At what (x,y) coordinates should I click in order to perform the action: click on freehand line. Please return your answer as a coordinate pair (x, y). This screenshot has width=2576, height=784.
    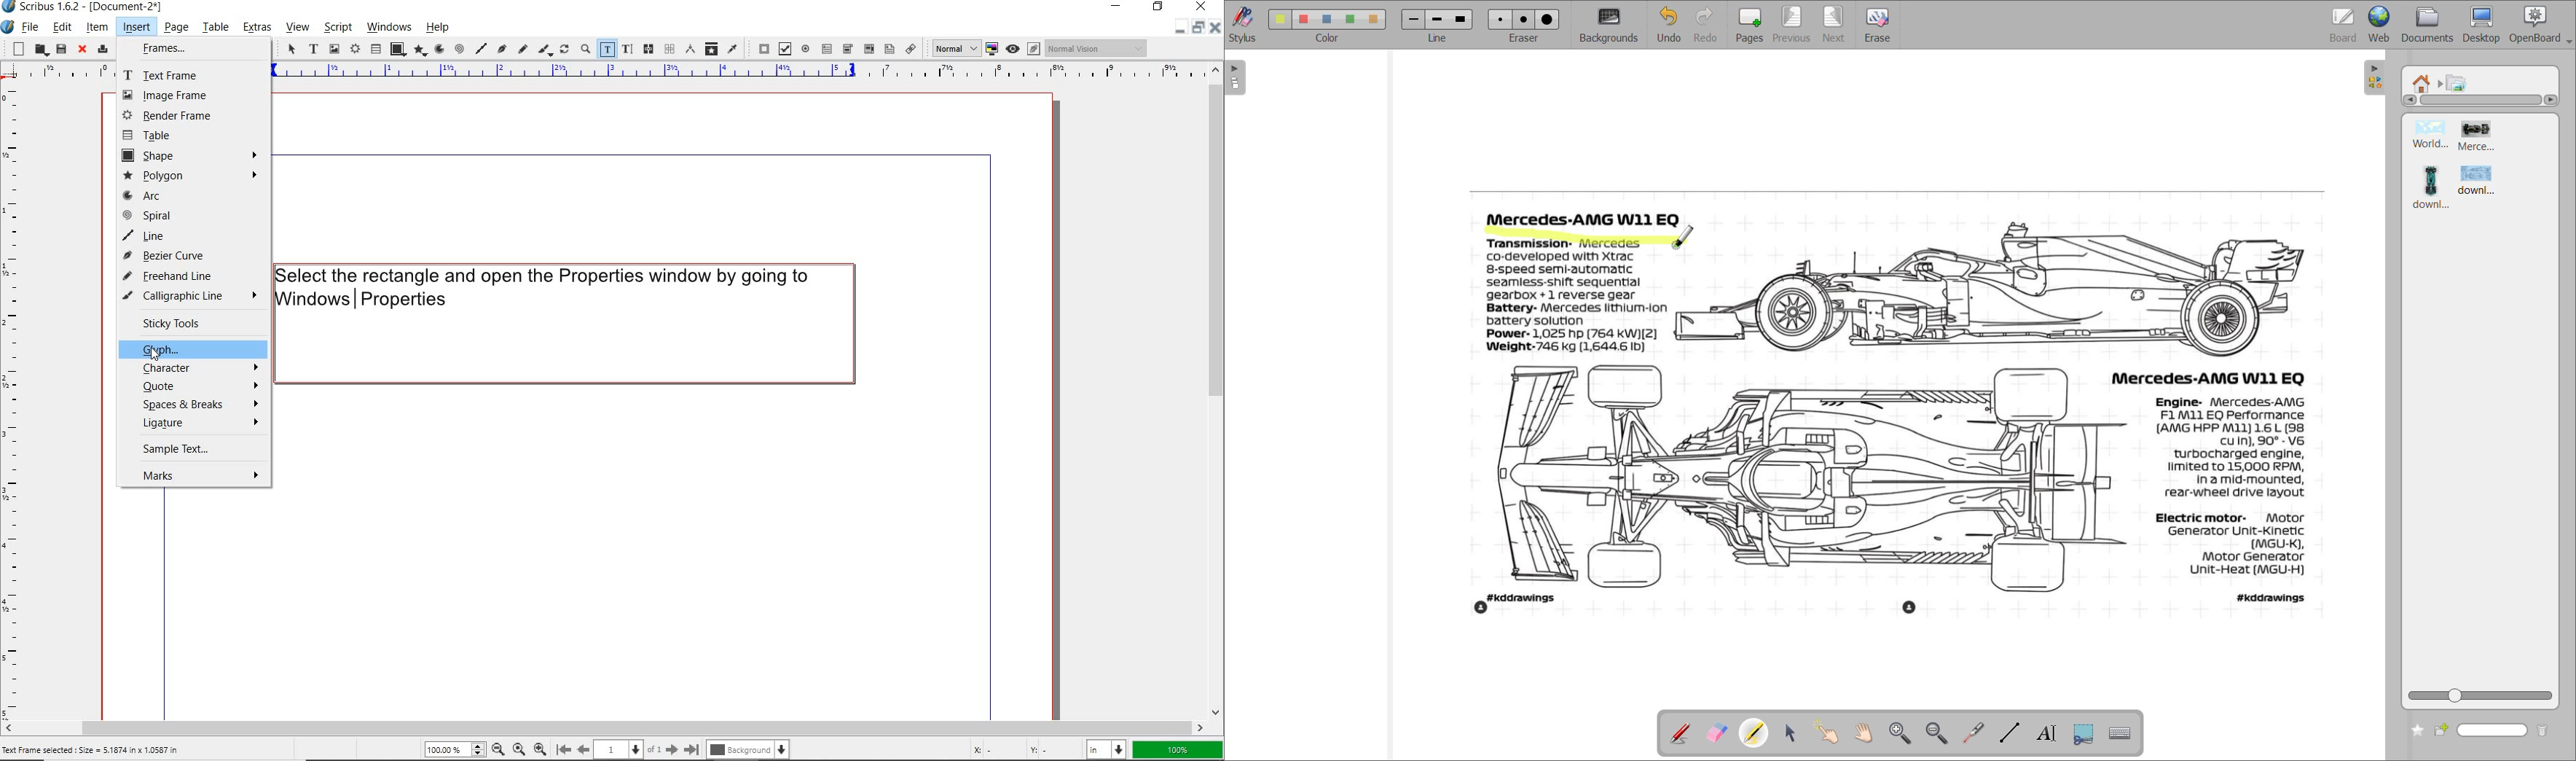
    Looking at the image, I should click on (189, 275).